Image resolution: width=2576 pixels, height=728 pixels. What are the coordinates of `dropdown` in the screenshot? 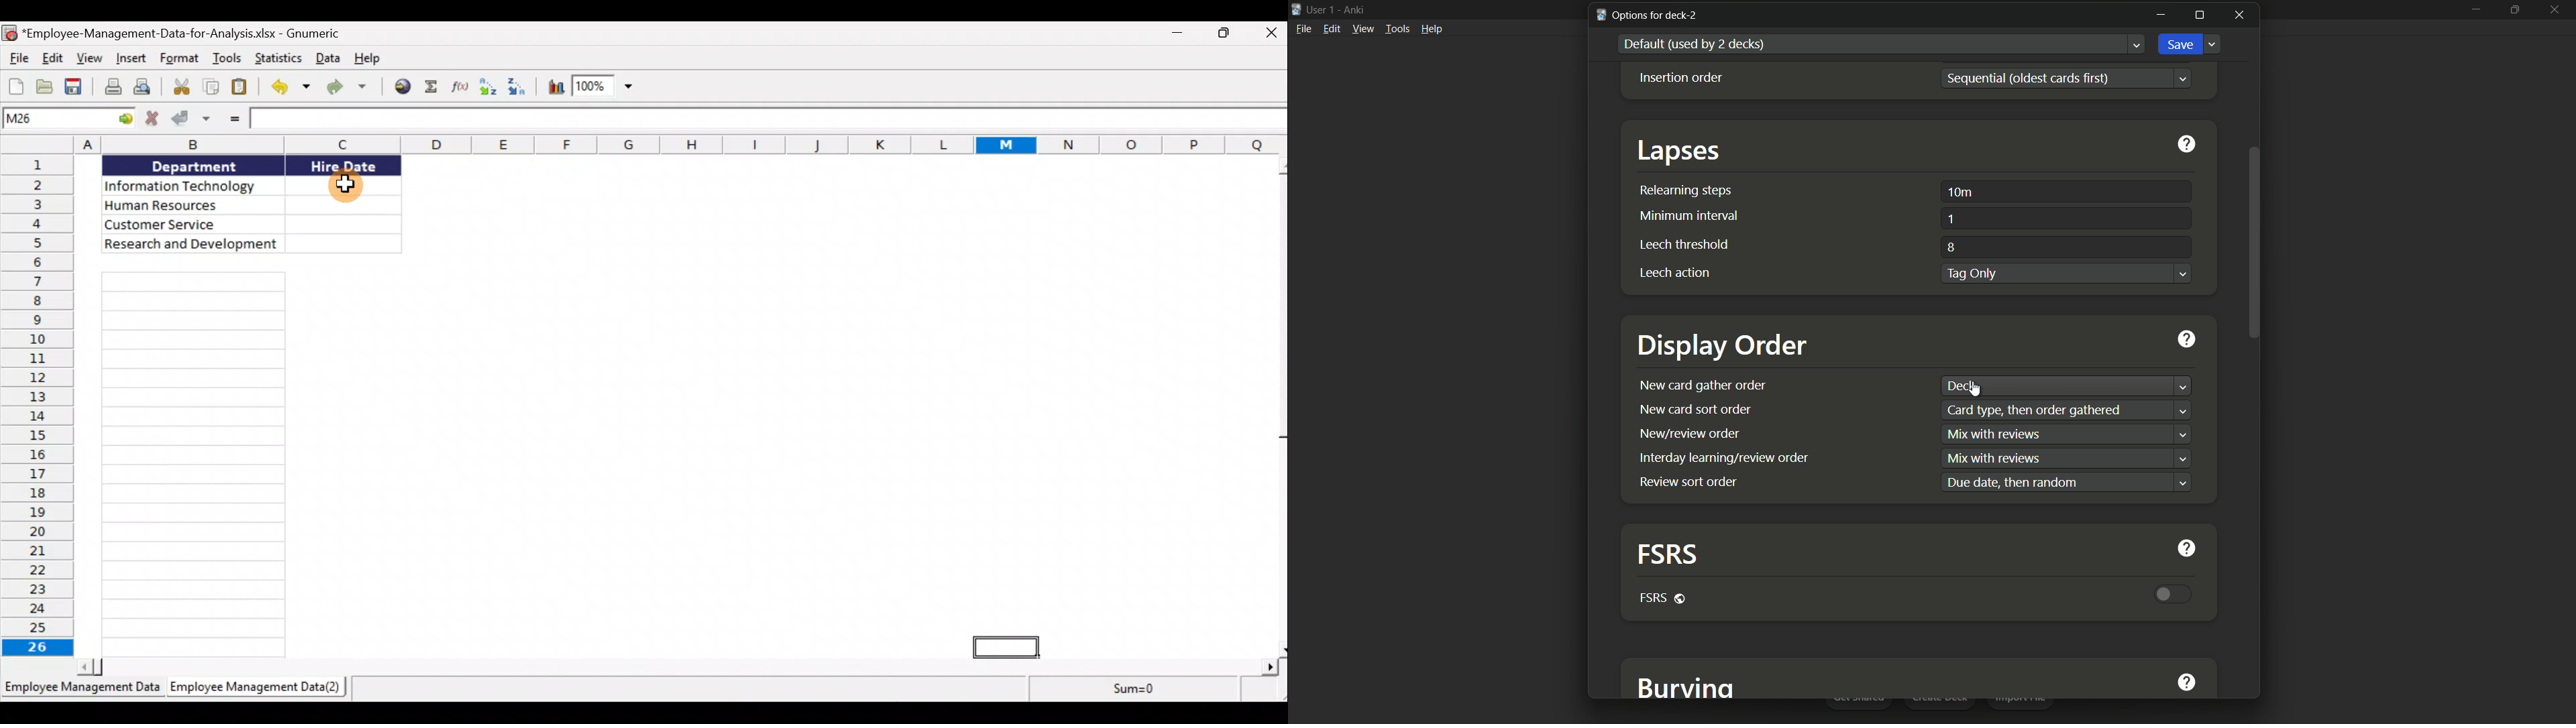 It's located at (2181, 457).